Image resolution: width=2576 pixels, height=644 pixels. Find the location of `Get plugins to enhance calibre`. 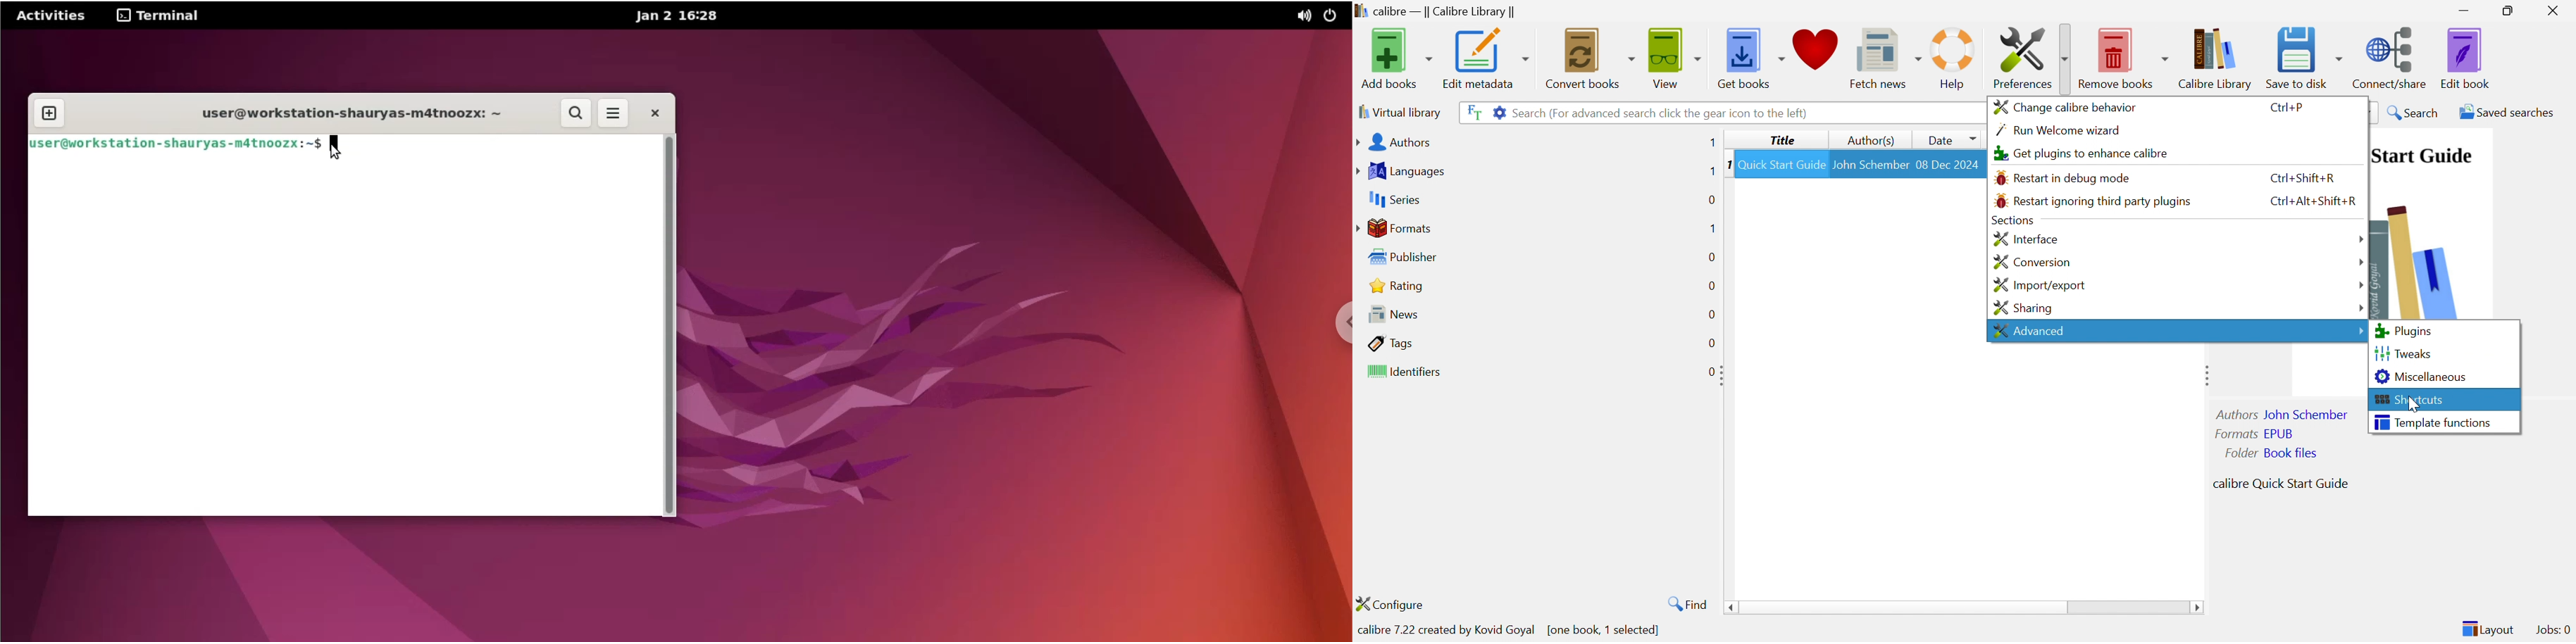

Get plugins to enhance calibre is located at coordinates (2078, 153).